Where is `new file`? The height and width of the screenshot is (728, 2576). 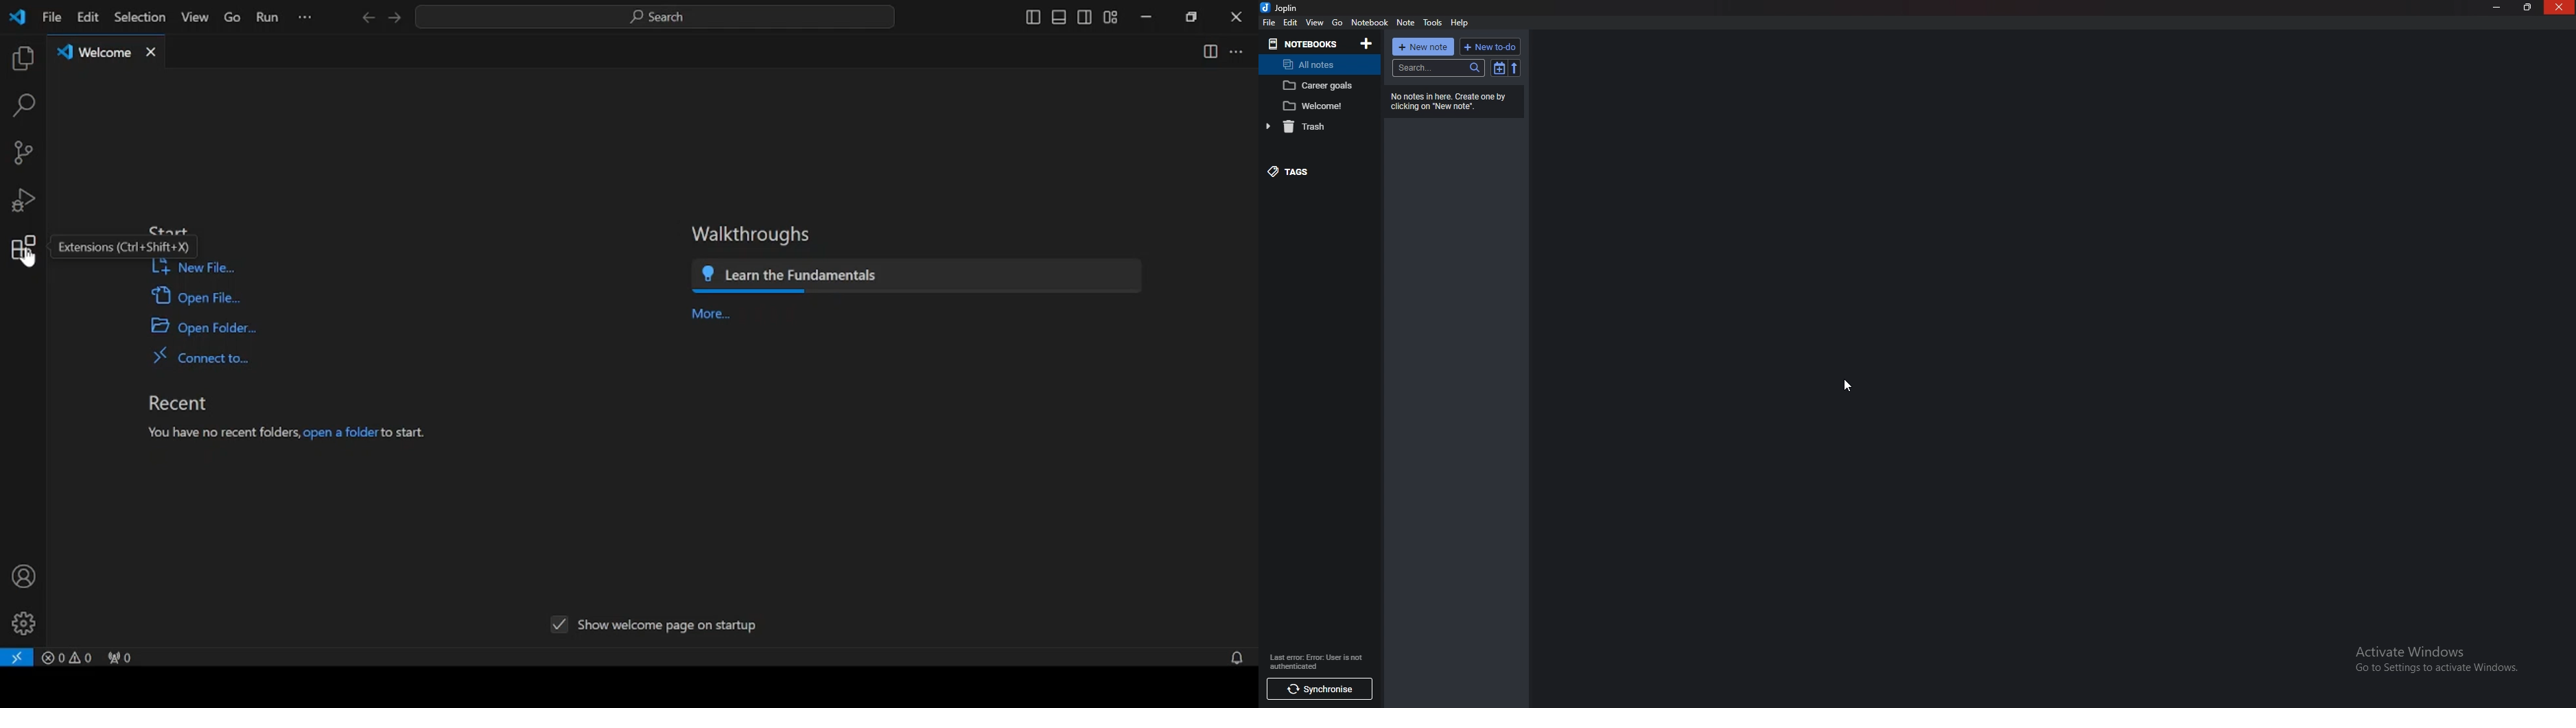
new file is located at coordinates (193, 267).